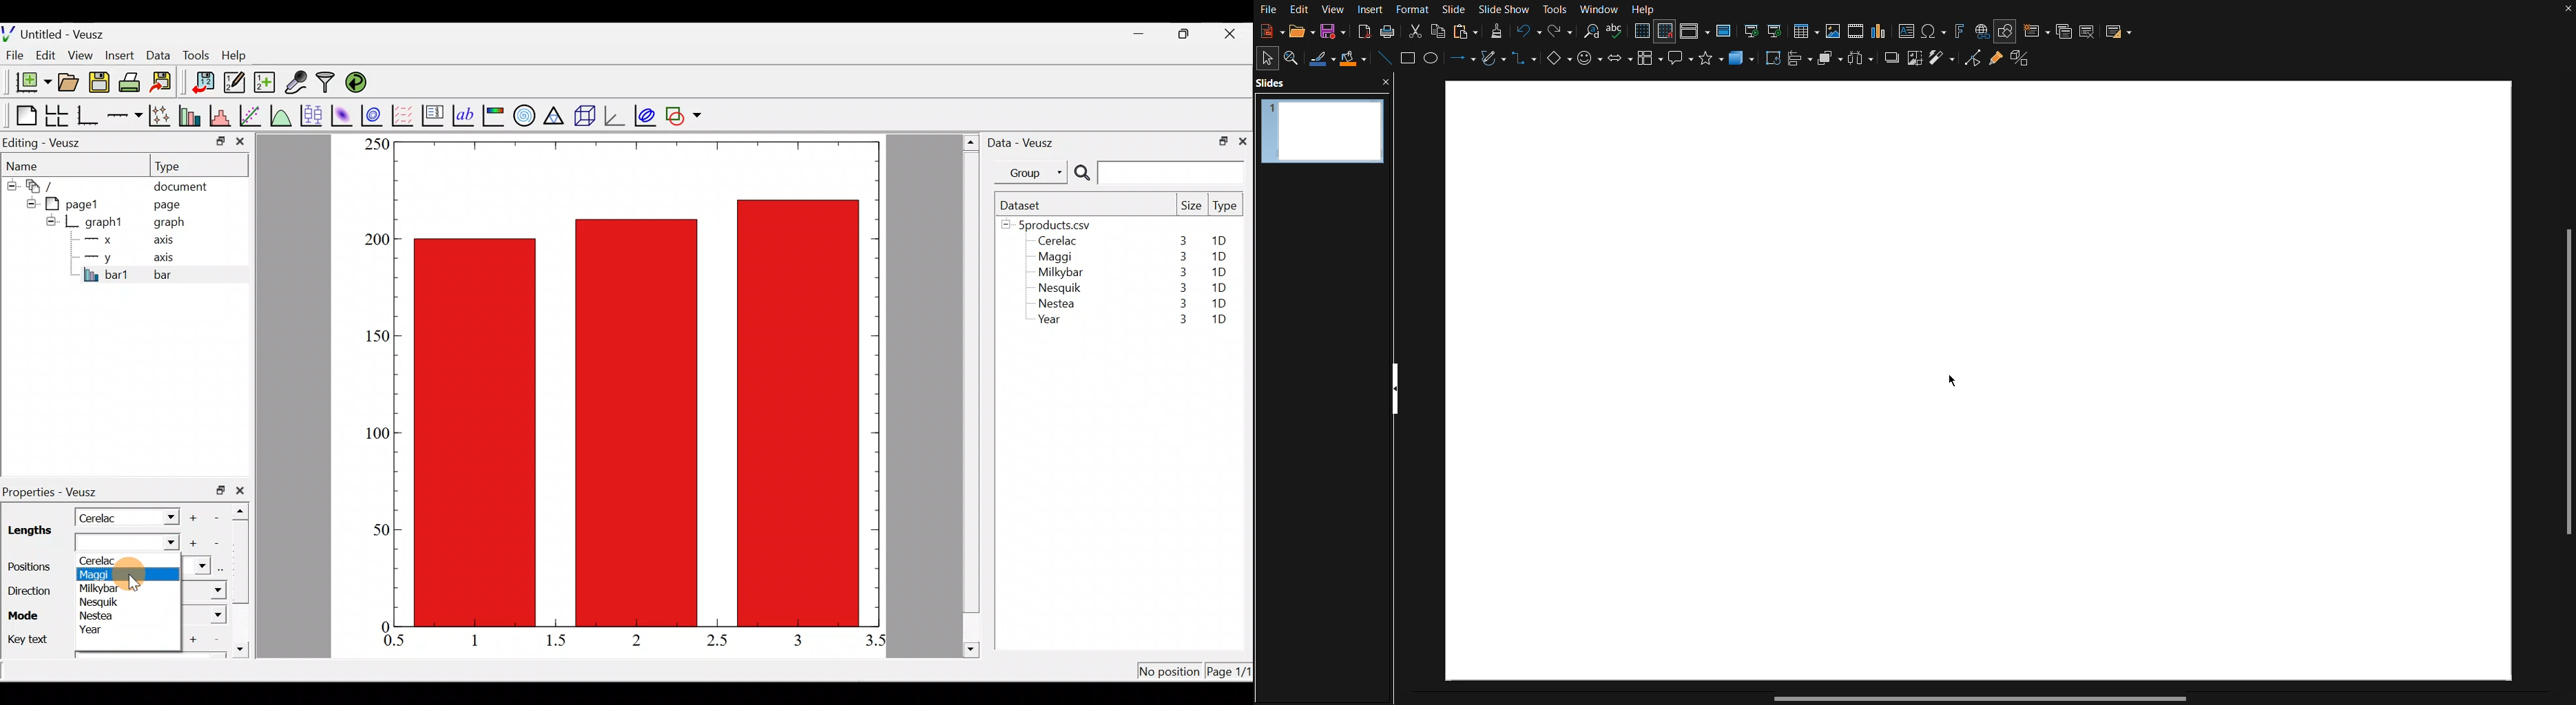  What do you see at coordinates (1170, 672) in the screenshot?
I see `No position` at bounding box center [1170, 672].